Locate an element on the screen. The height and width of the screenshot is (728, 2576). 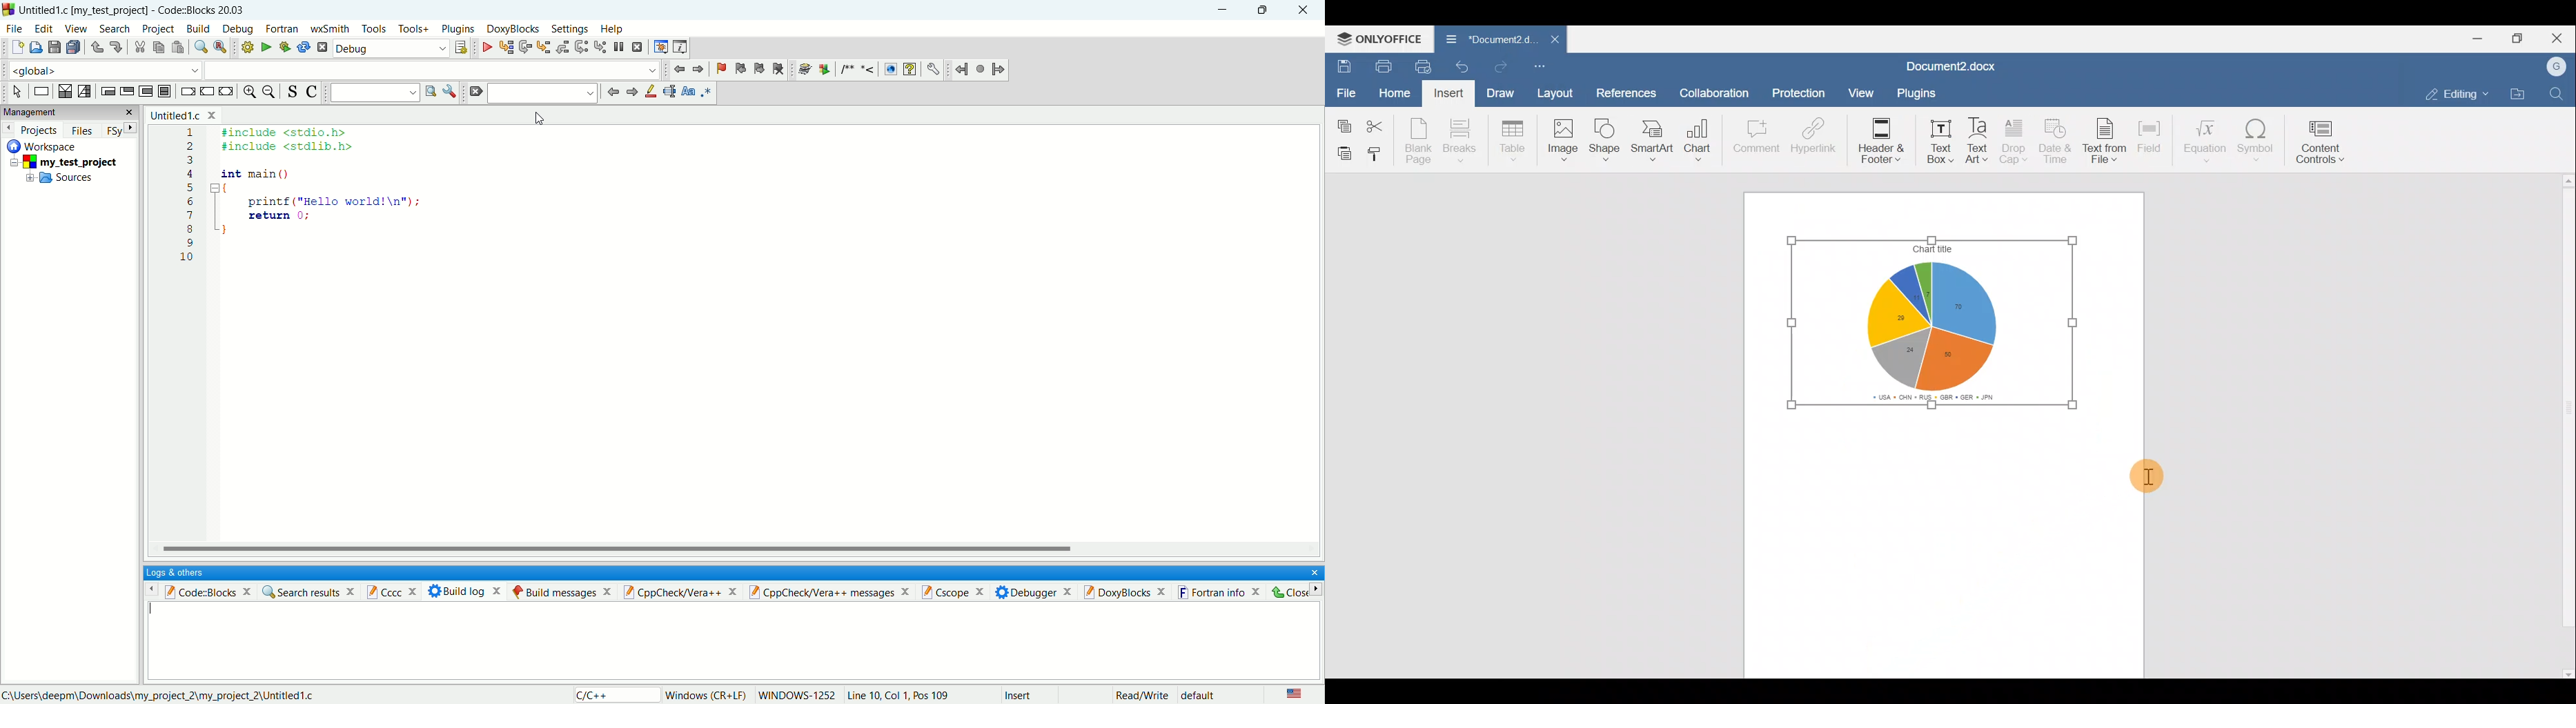
jump back is located at coordinates (613, 92).